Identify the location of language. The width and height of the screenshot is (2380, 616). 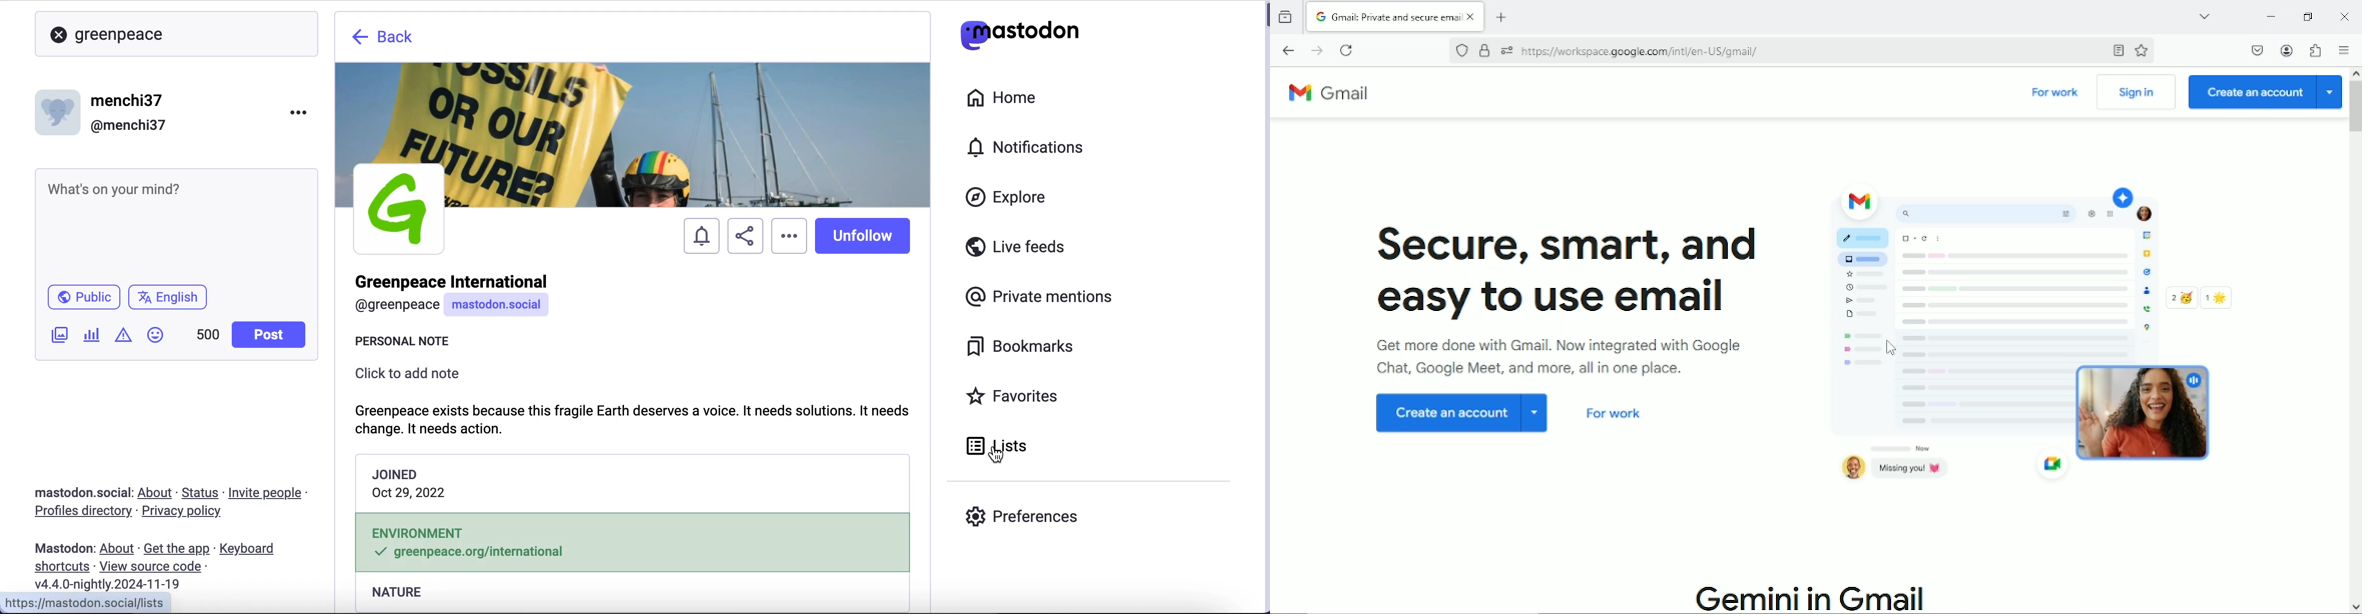
(172, 301).